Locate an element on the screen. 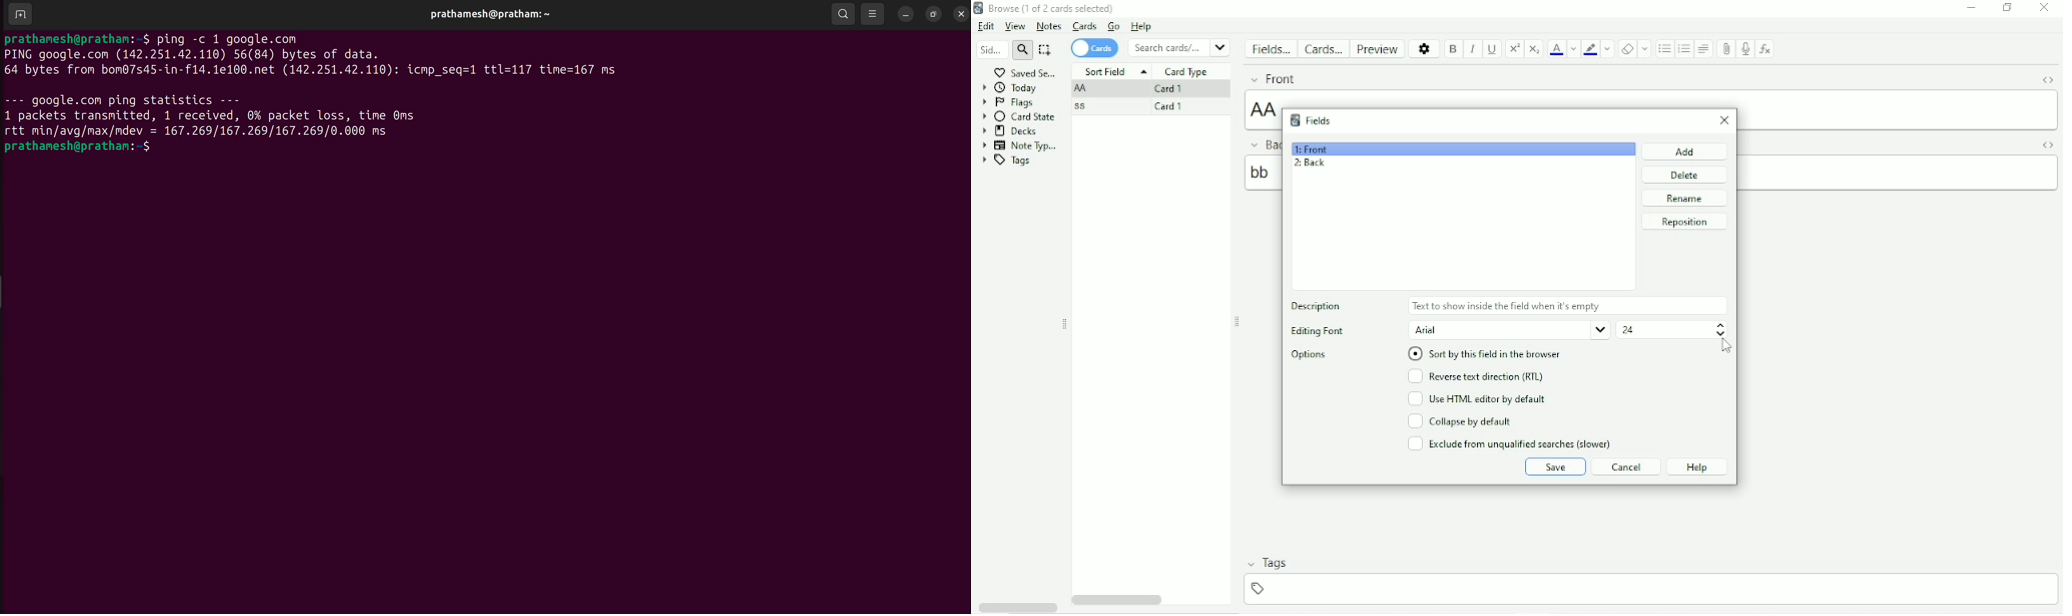  2: Back is located at coordinates (1309, 163).